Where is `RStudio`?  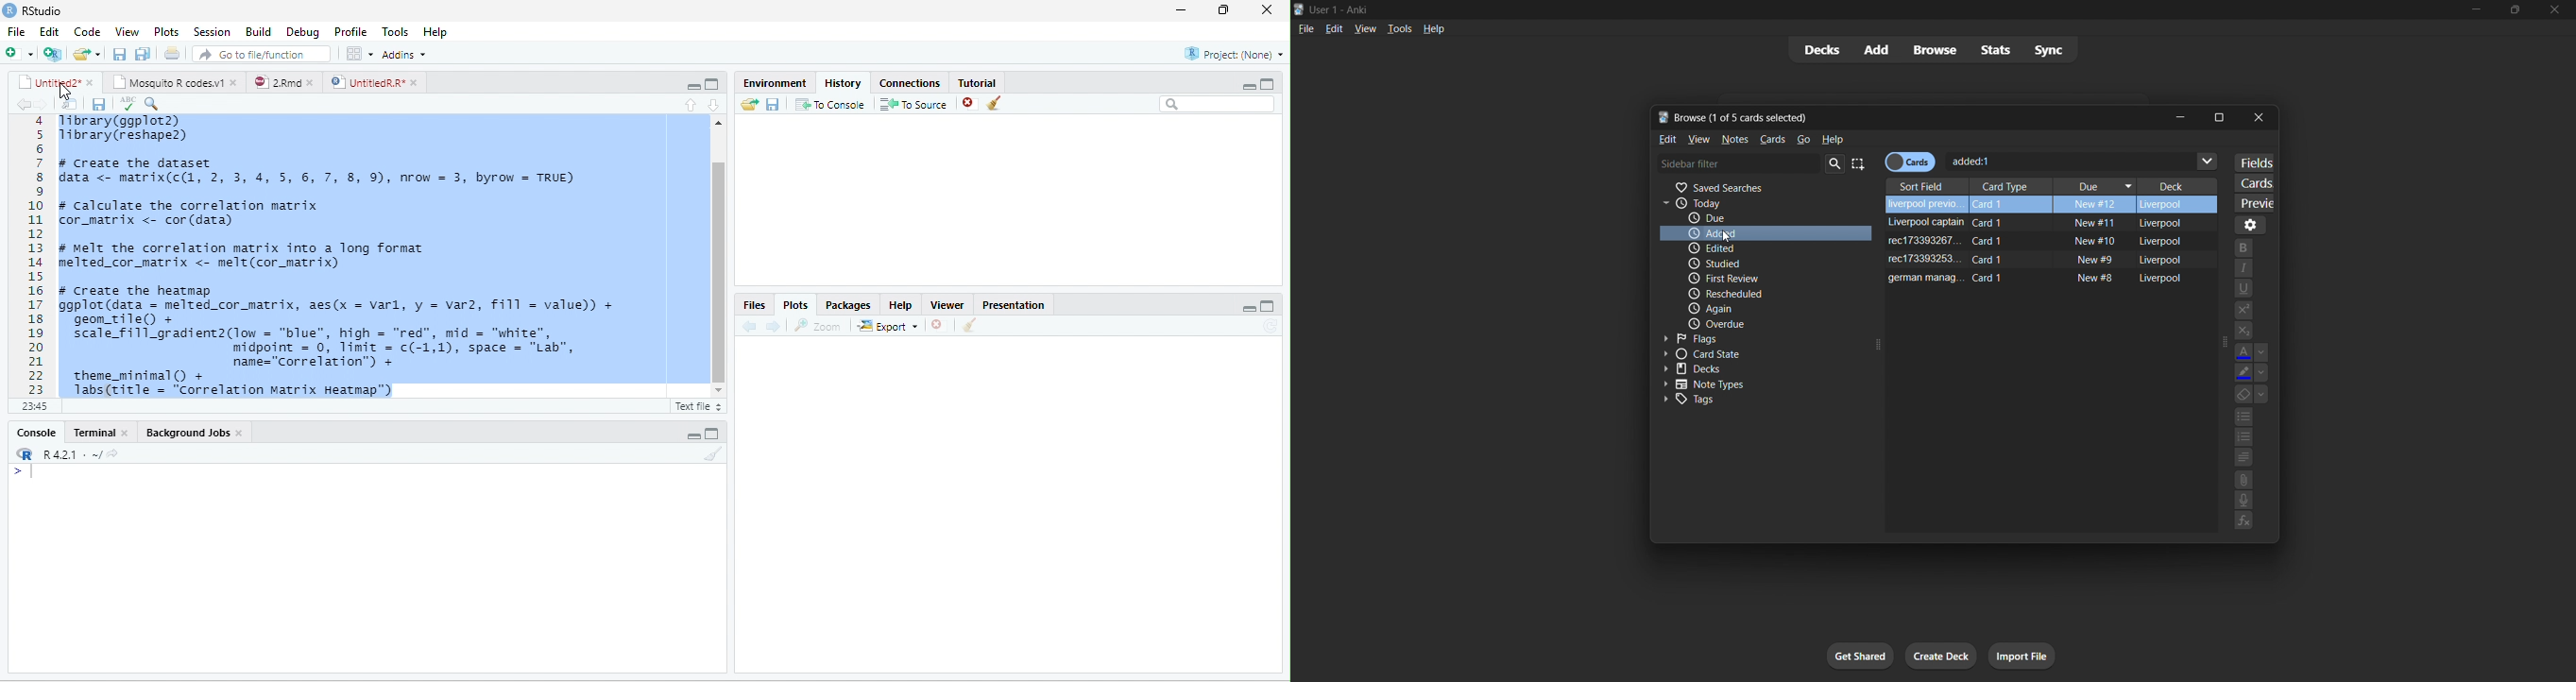
RStudio is located at coordinates (45, 11).